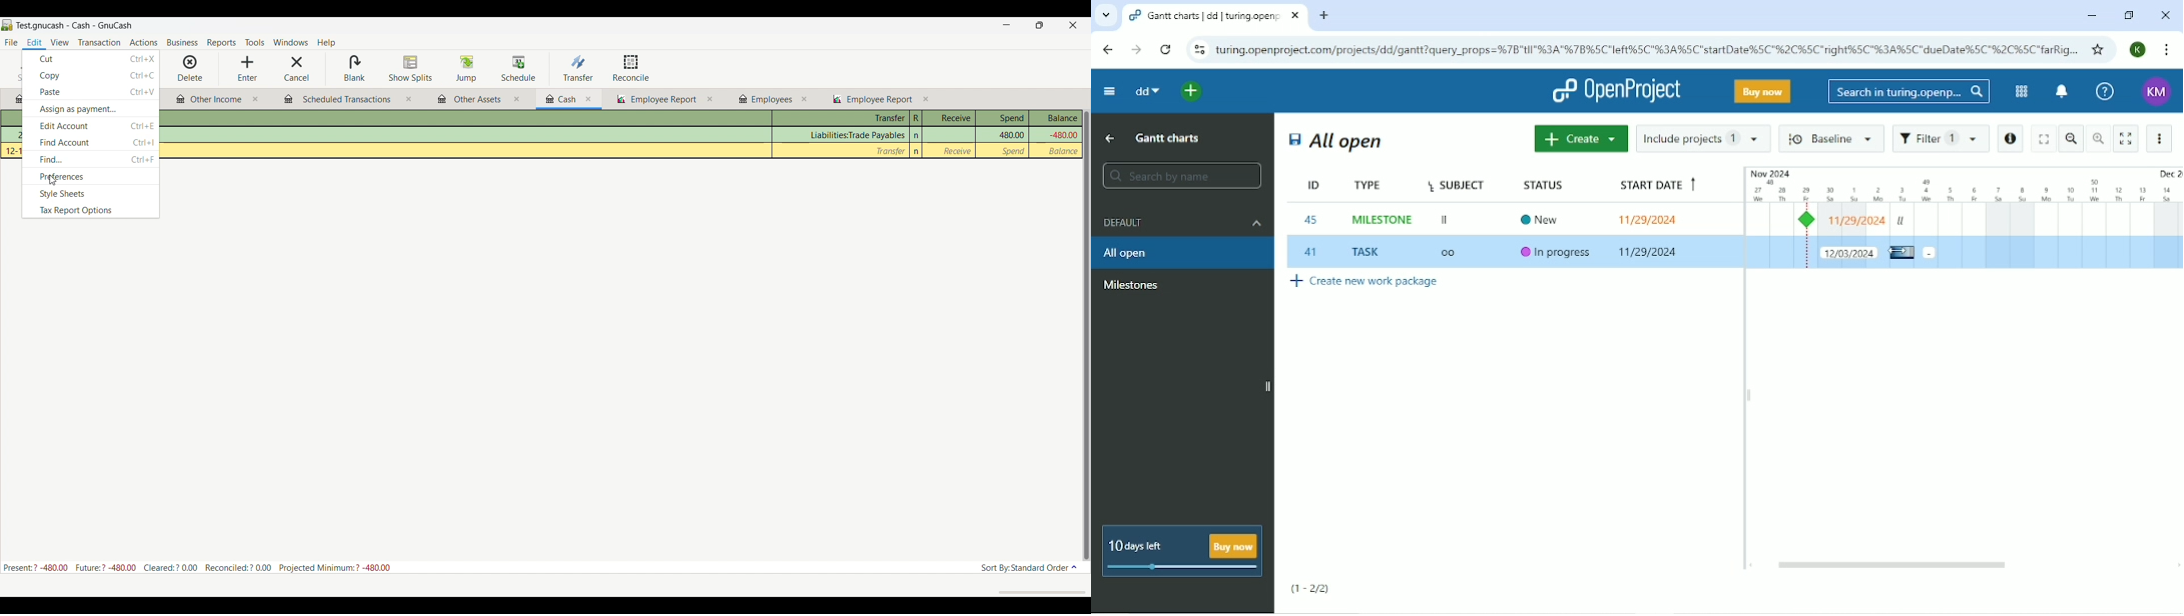 The image size is (2184, 616). I want to click on dd, so click(1145, 90).